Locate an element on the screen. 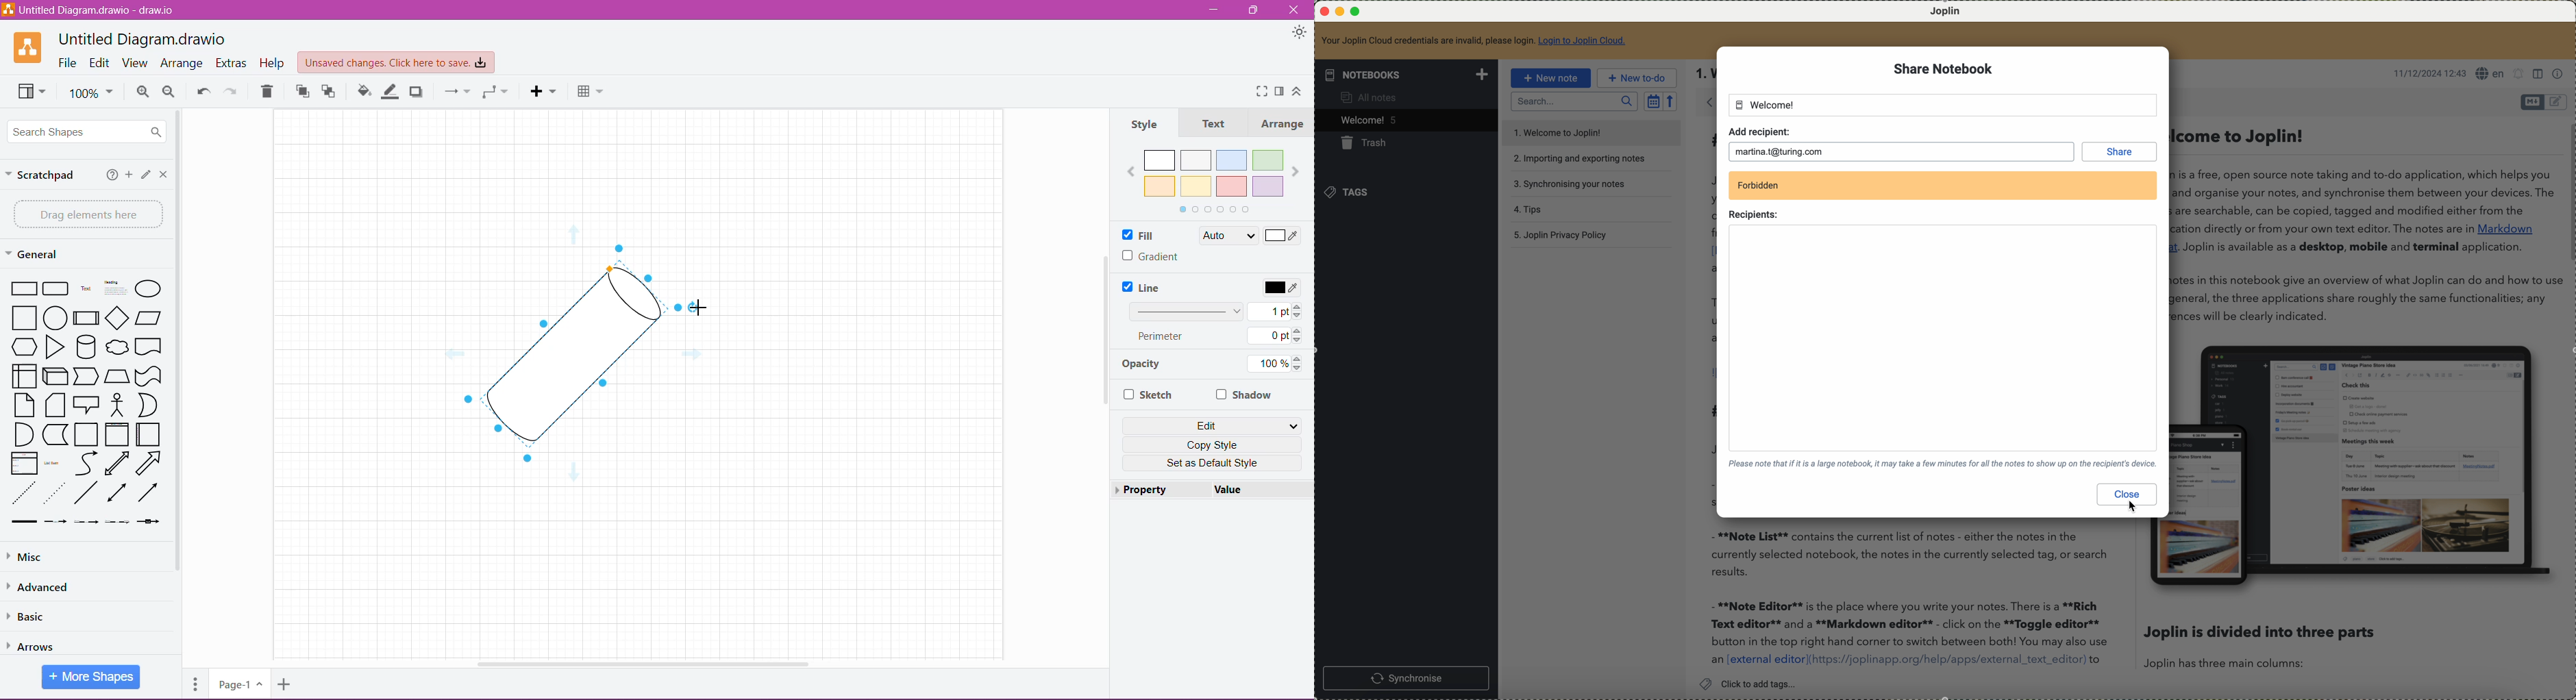 Image resolution: width=2576 pixels, height=700 pixels. To Back is located at coordinates (332, 91).